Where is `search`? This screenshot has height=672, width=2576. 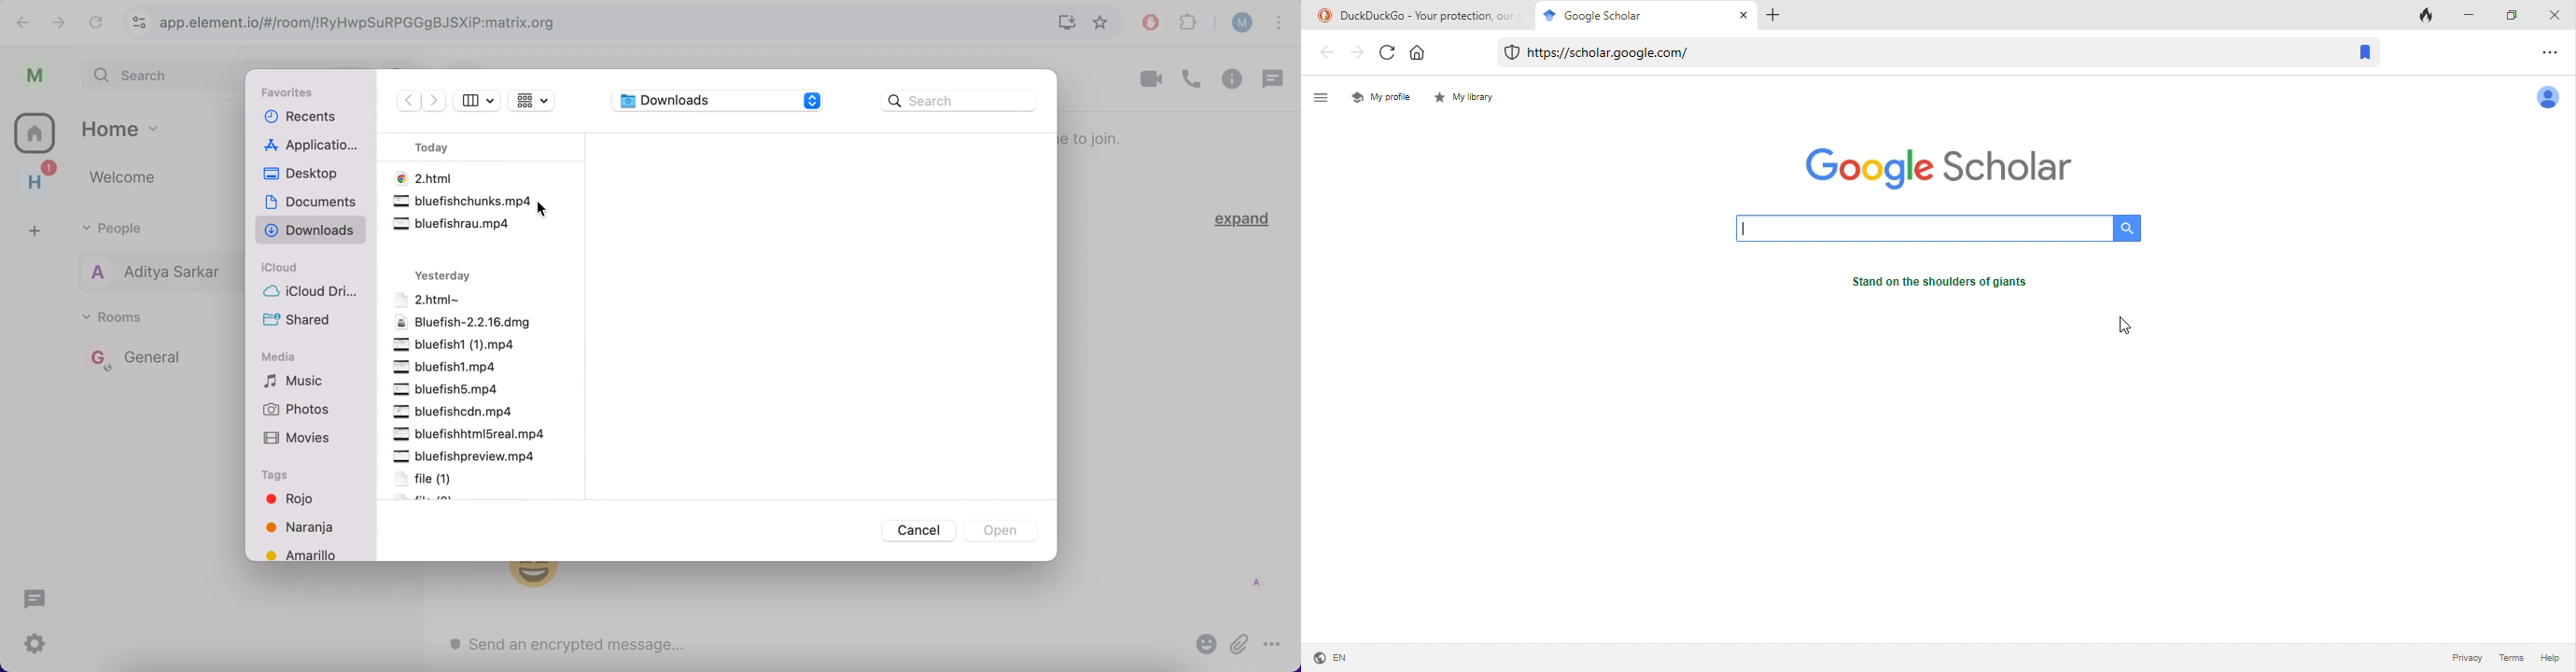 search is located at coordinates (962, 101).